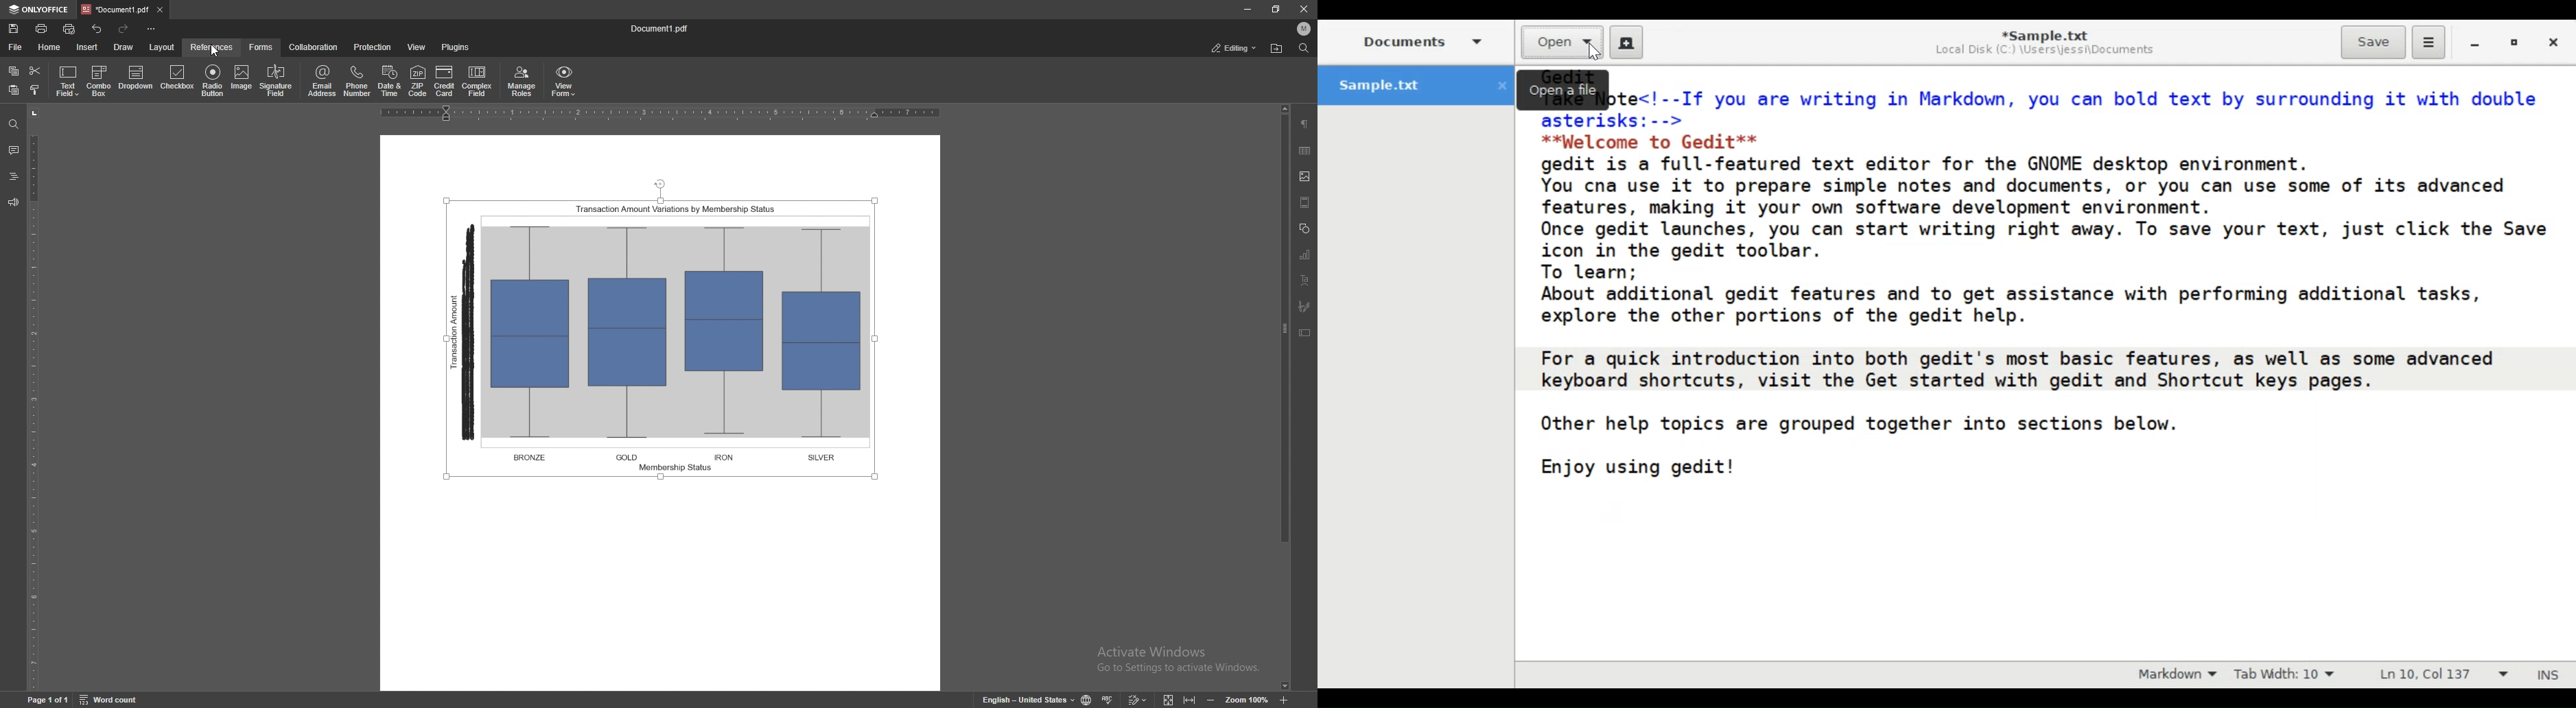 The height and width of the screenshot is (728, 2576). Describe the element at coordinates (454, 47) in the screenshot. I see `plugins` at that location.